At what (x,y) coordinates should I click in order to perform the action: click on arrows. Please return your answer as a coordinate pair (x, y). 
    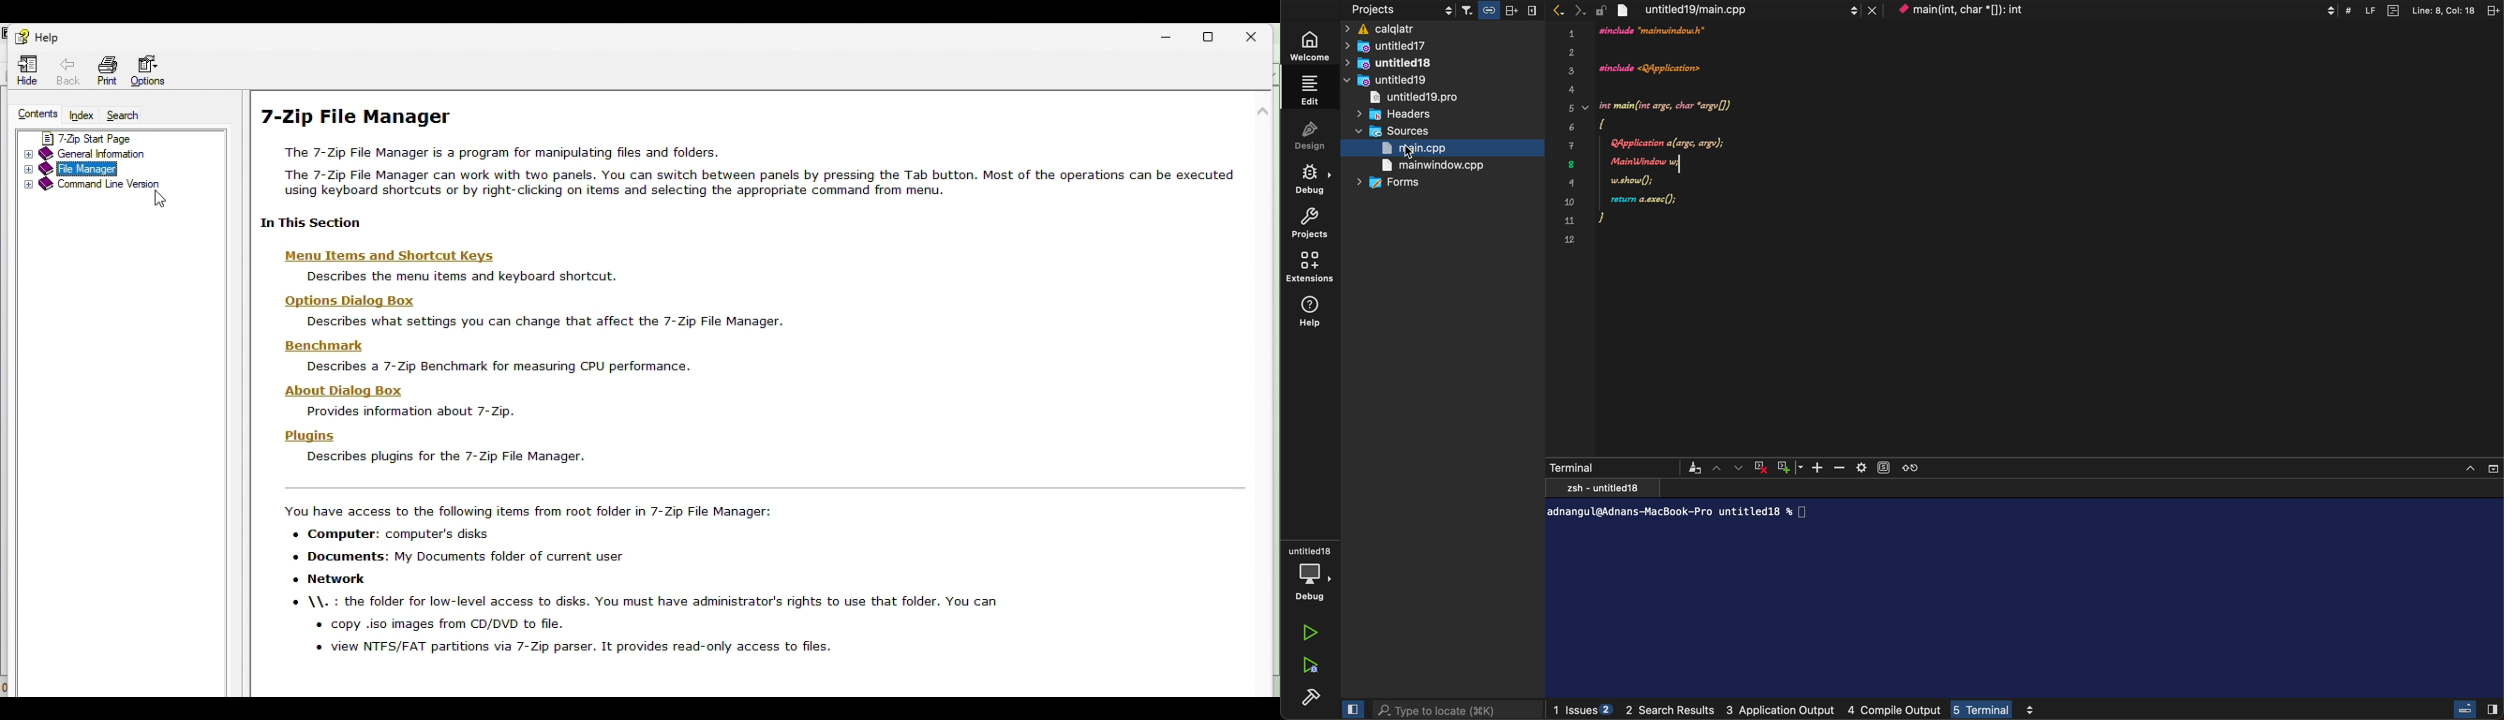
    Looking at the image, I should click on (1567, 10).